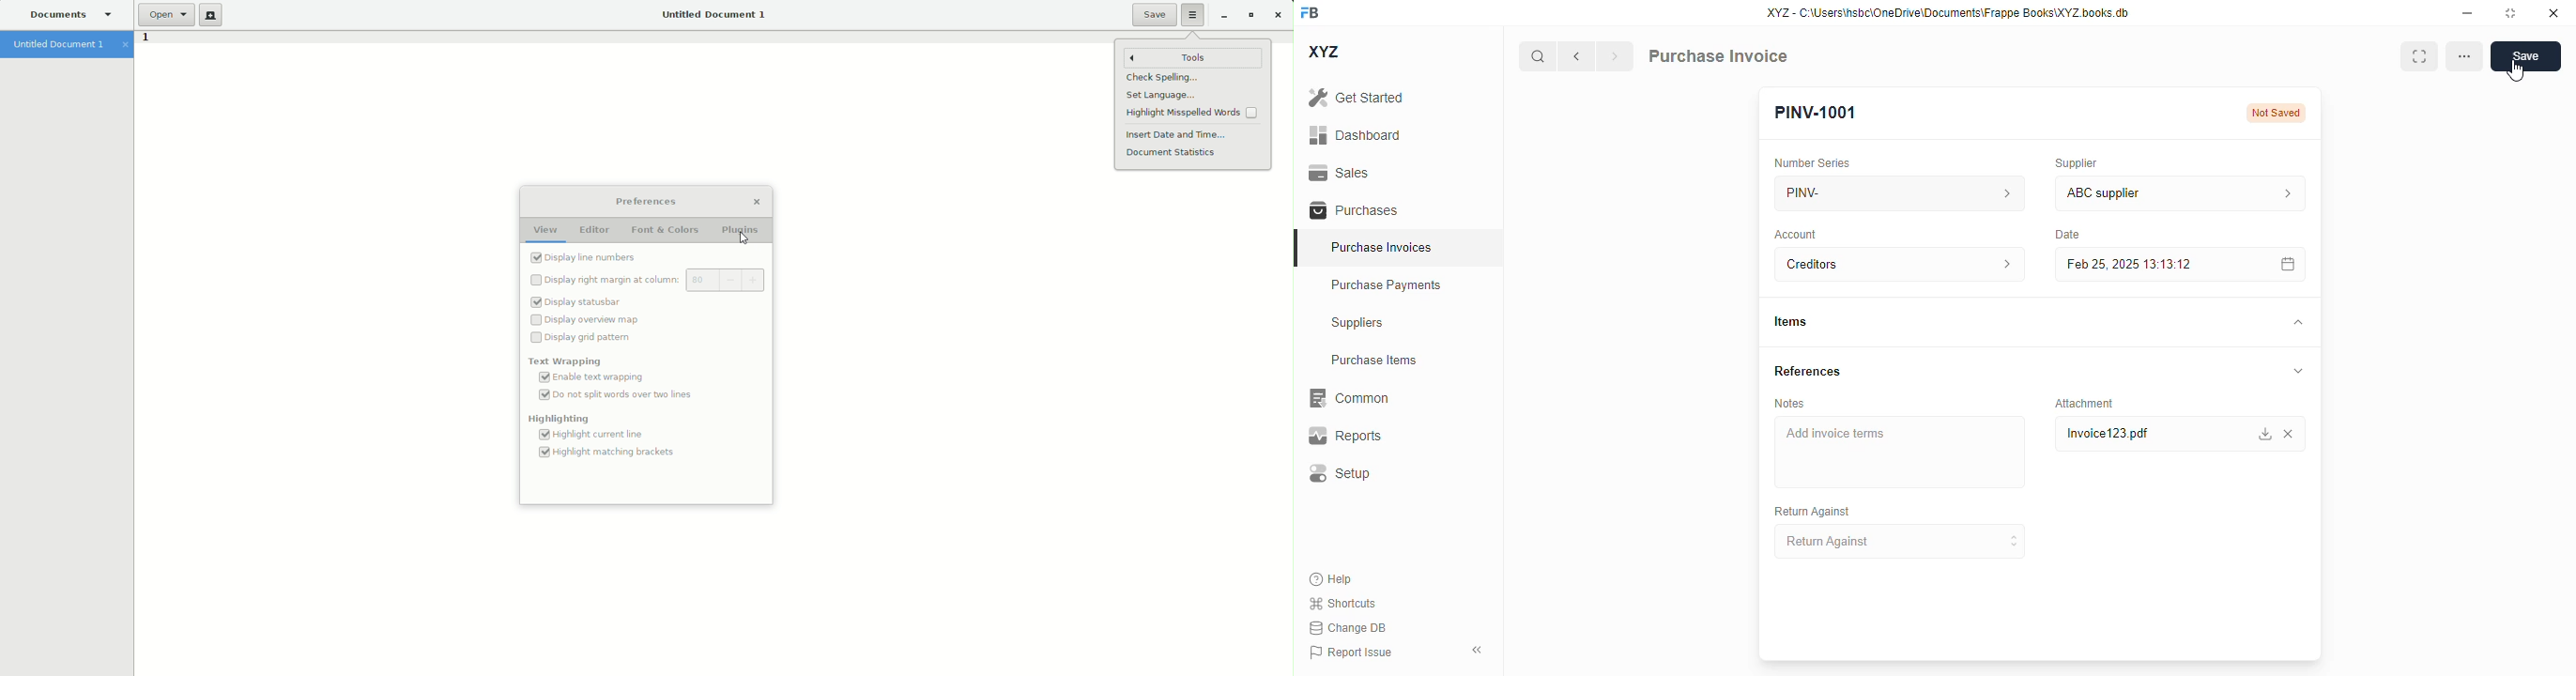 The width and height of the screenshot is (2576, 700). What do you see at coordinates (1717, 55) in the screenshot?
I see `purchase invoice` at bounding box center [1717, 55].